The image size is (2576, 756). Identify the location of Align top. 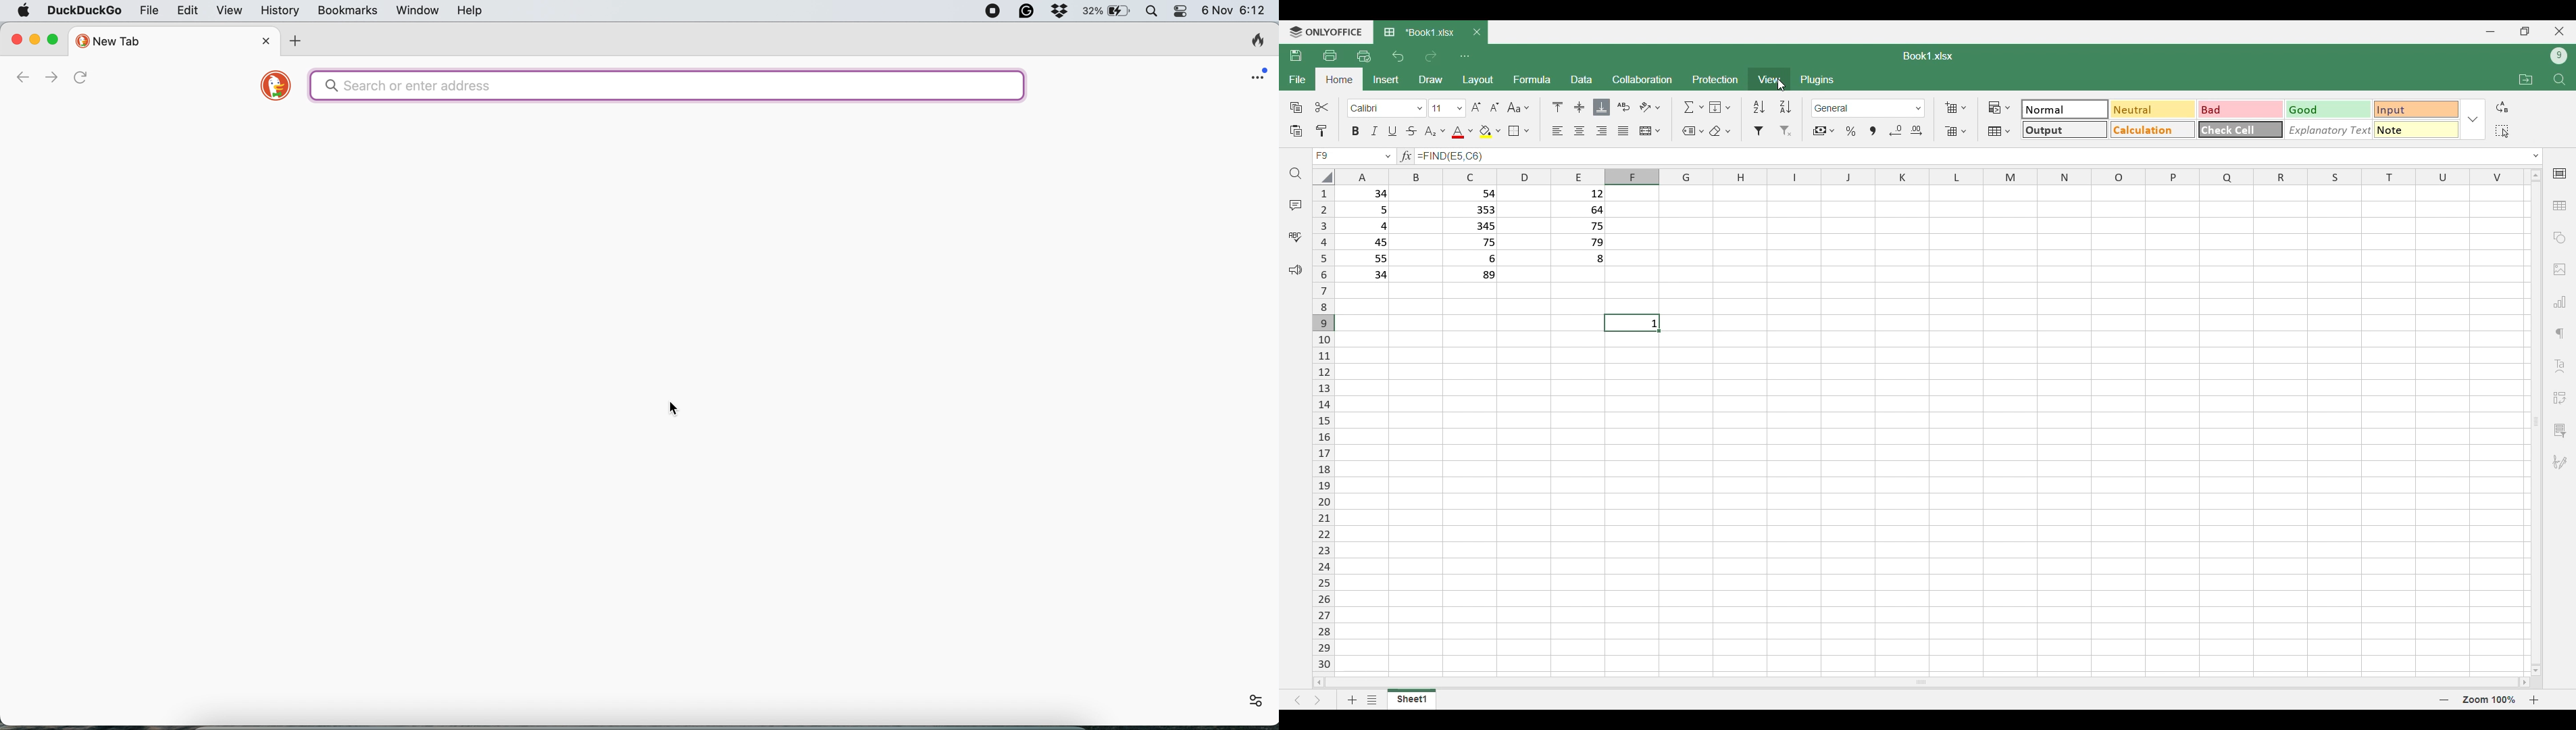
(1557, 107).